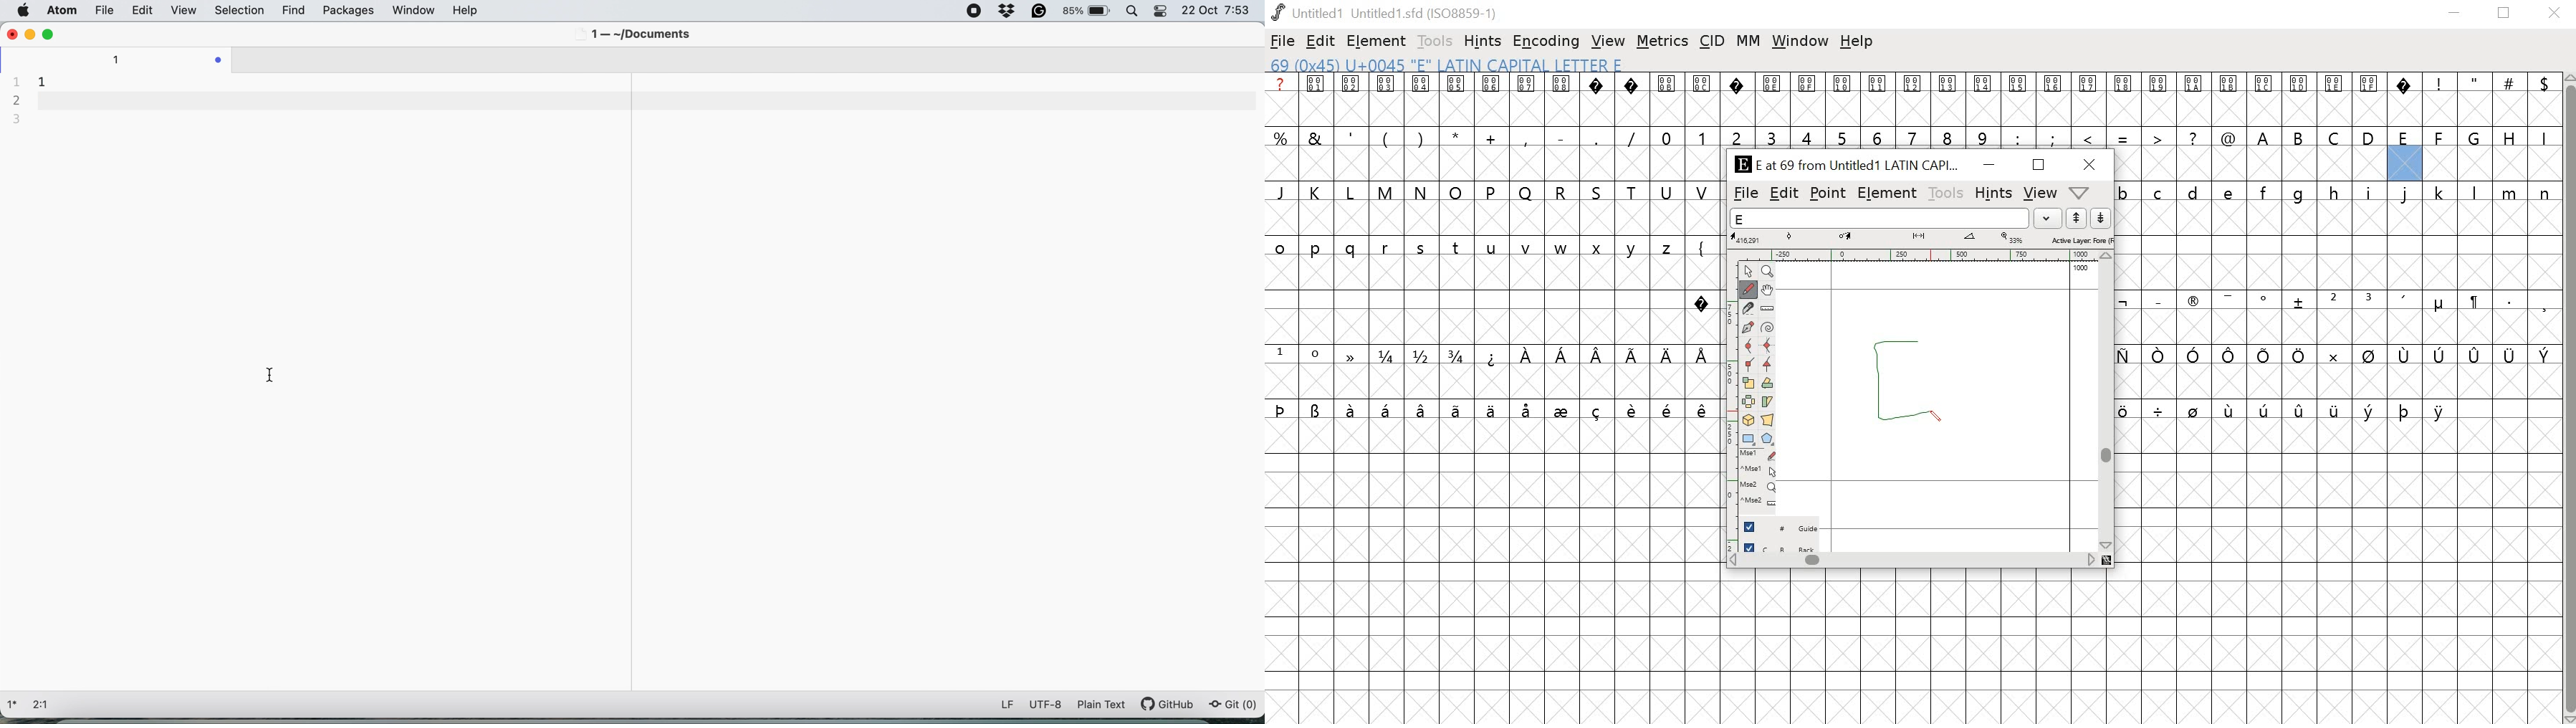 The image size is (2576, 728). Describe the element at coordinates (1768, 308) in the screenshot. I see `Ruler` at that location.